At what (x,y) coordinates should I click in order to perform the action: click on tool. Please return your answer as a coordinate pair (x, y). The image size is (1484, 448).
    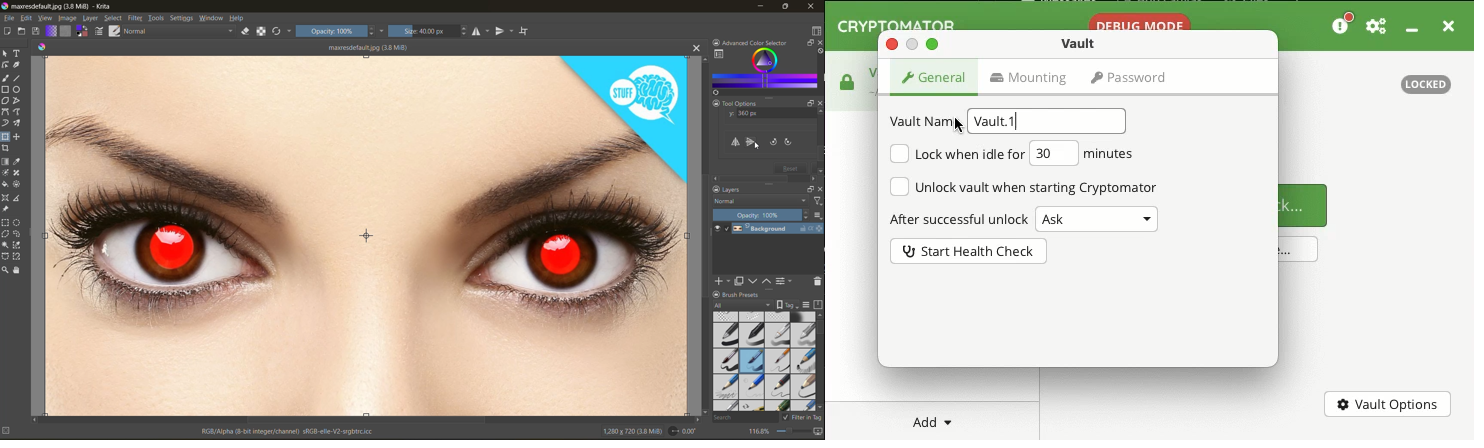
    Looking at the image, I should click on (19, 269).